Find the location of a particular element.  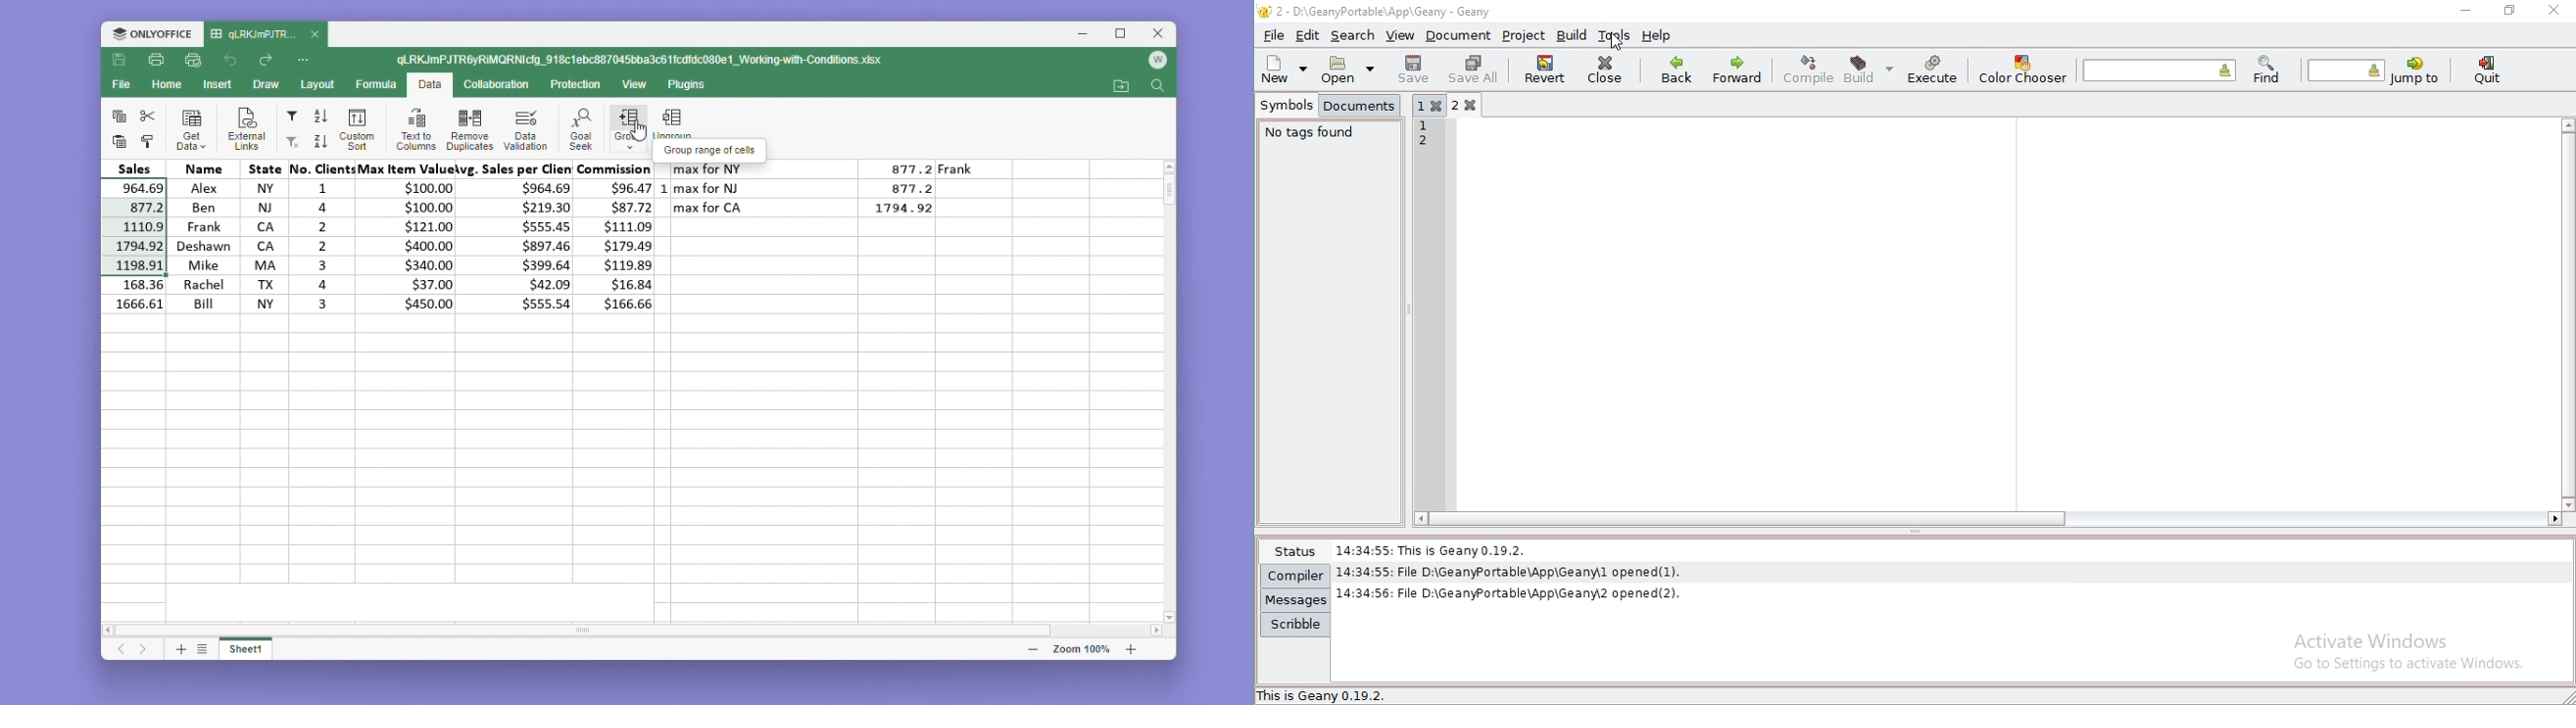

Data is located at coordinates (414, 245).